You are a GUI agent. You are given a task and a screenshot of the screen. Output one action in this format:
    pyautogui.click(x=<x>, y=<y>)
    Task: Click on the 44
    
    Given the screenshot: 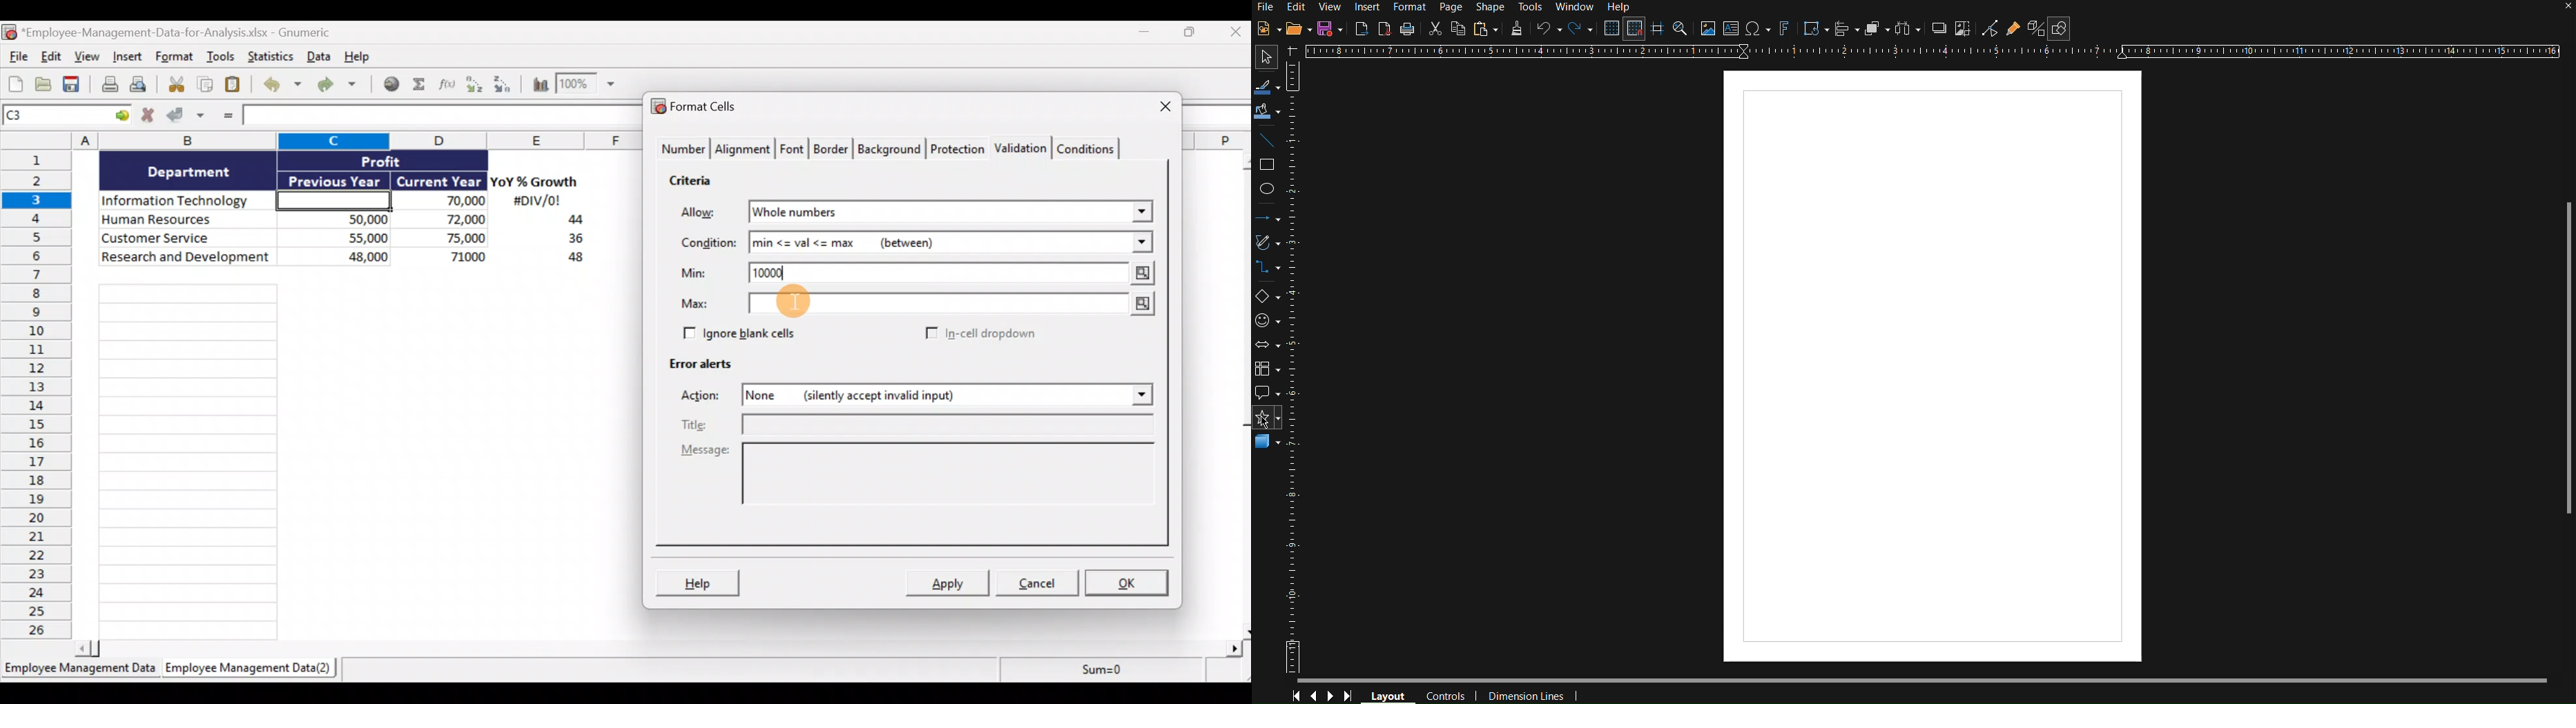 What is the action you would take?
    pyautogui.click(x=568, y=221)
    